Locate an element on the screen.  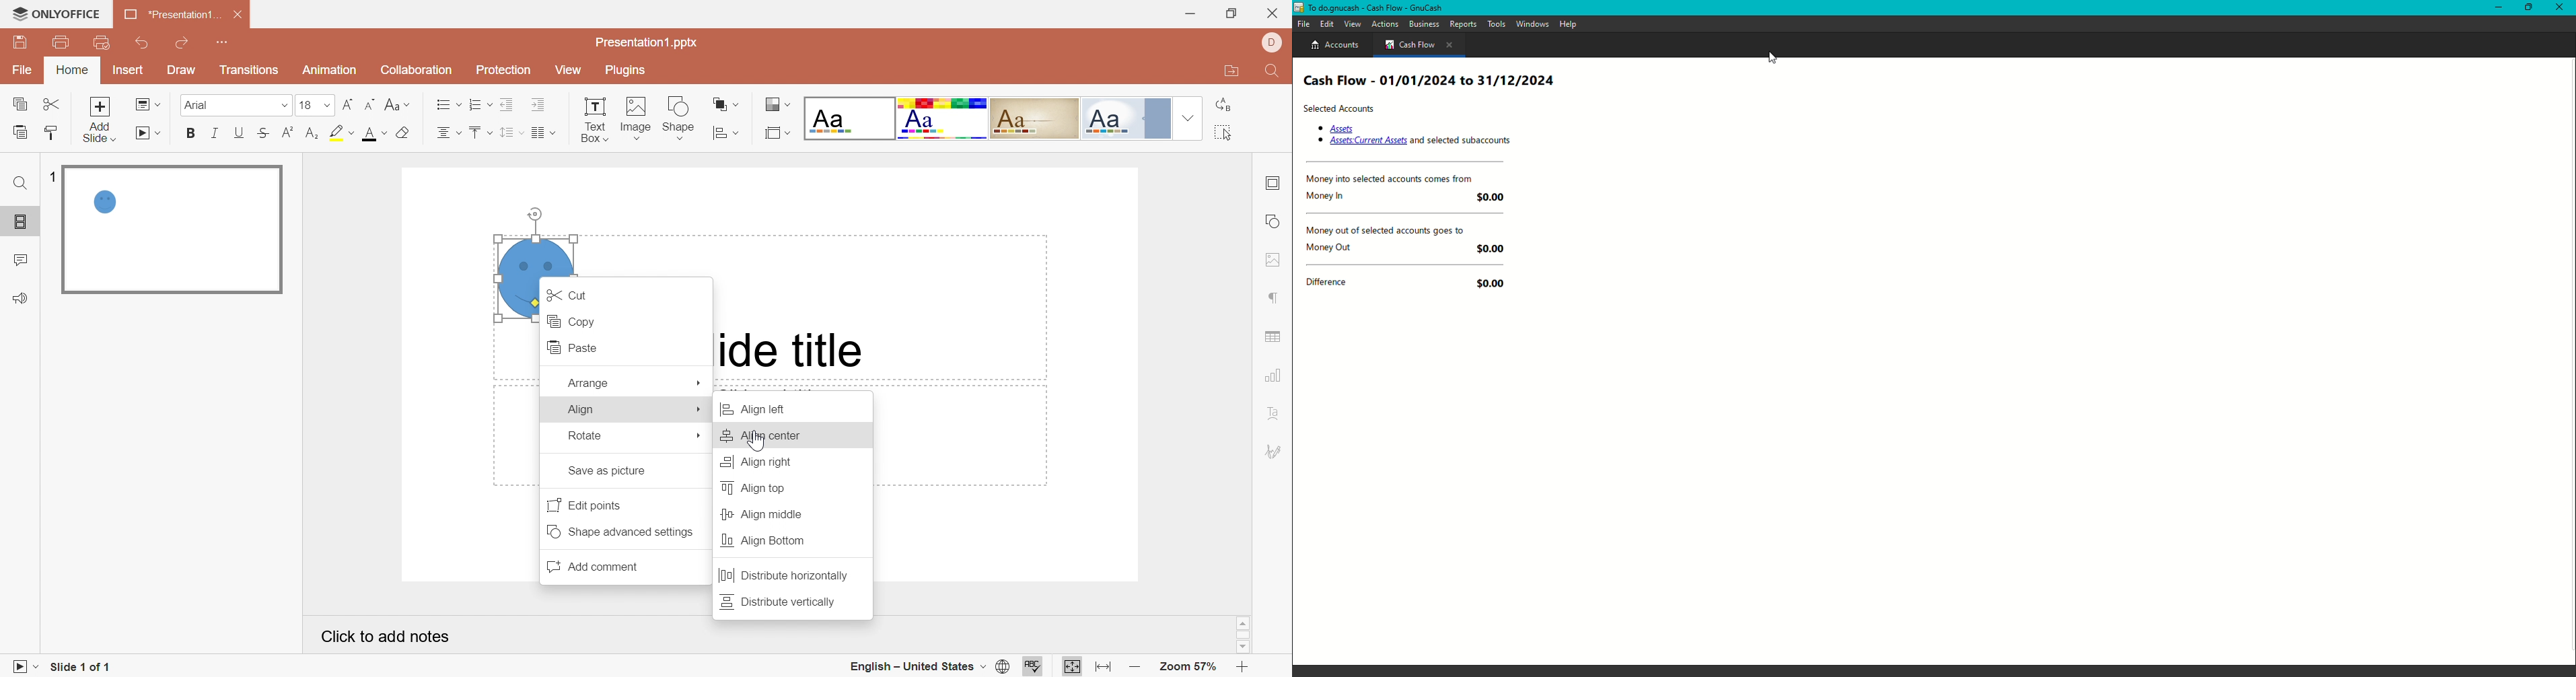
Clear is located at coordinates (402, 134).